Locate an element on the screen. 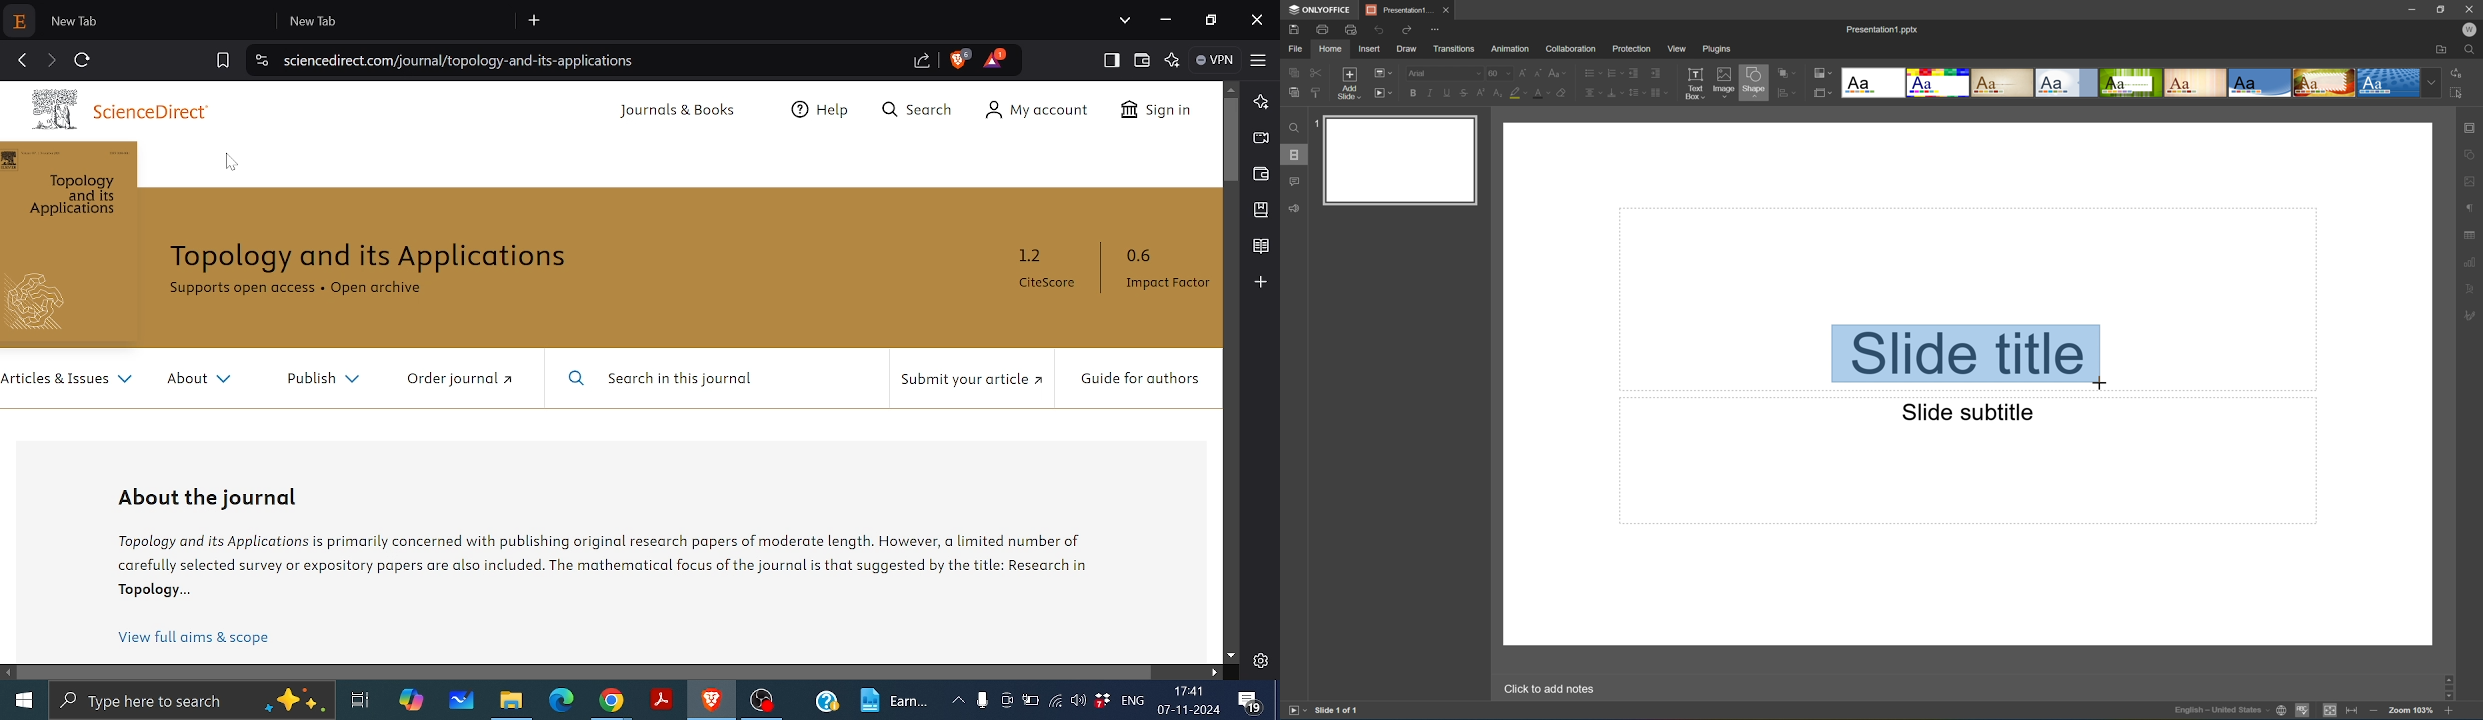 The image size is (2492, 728). Home is located at coordinates (1330, 49).